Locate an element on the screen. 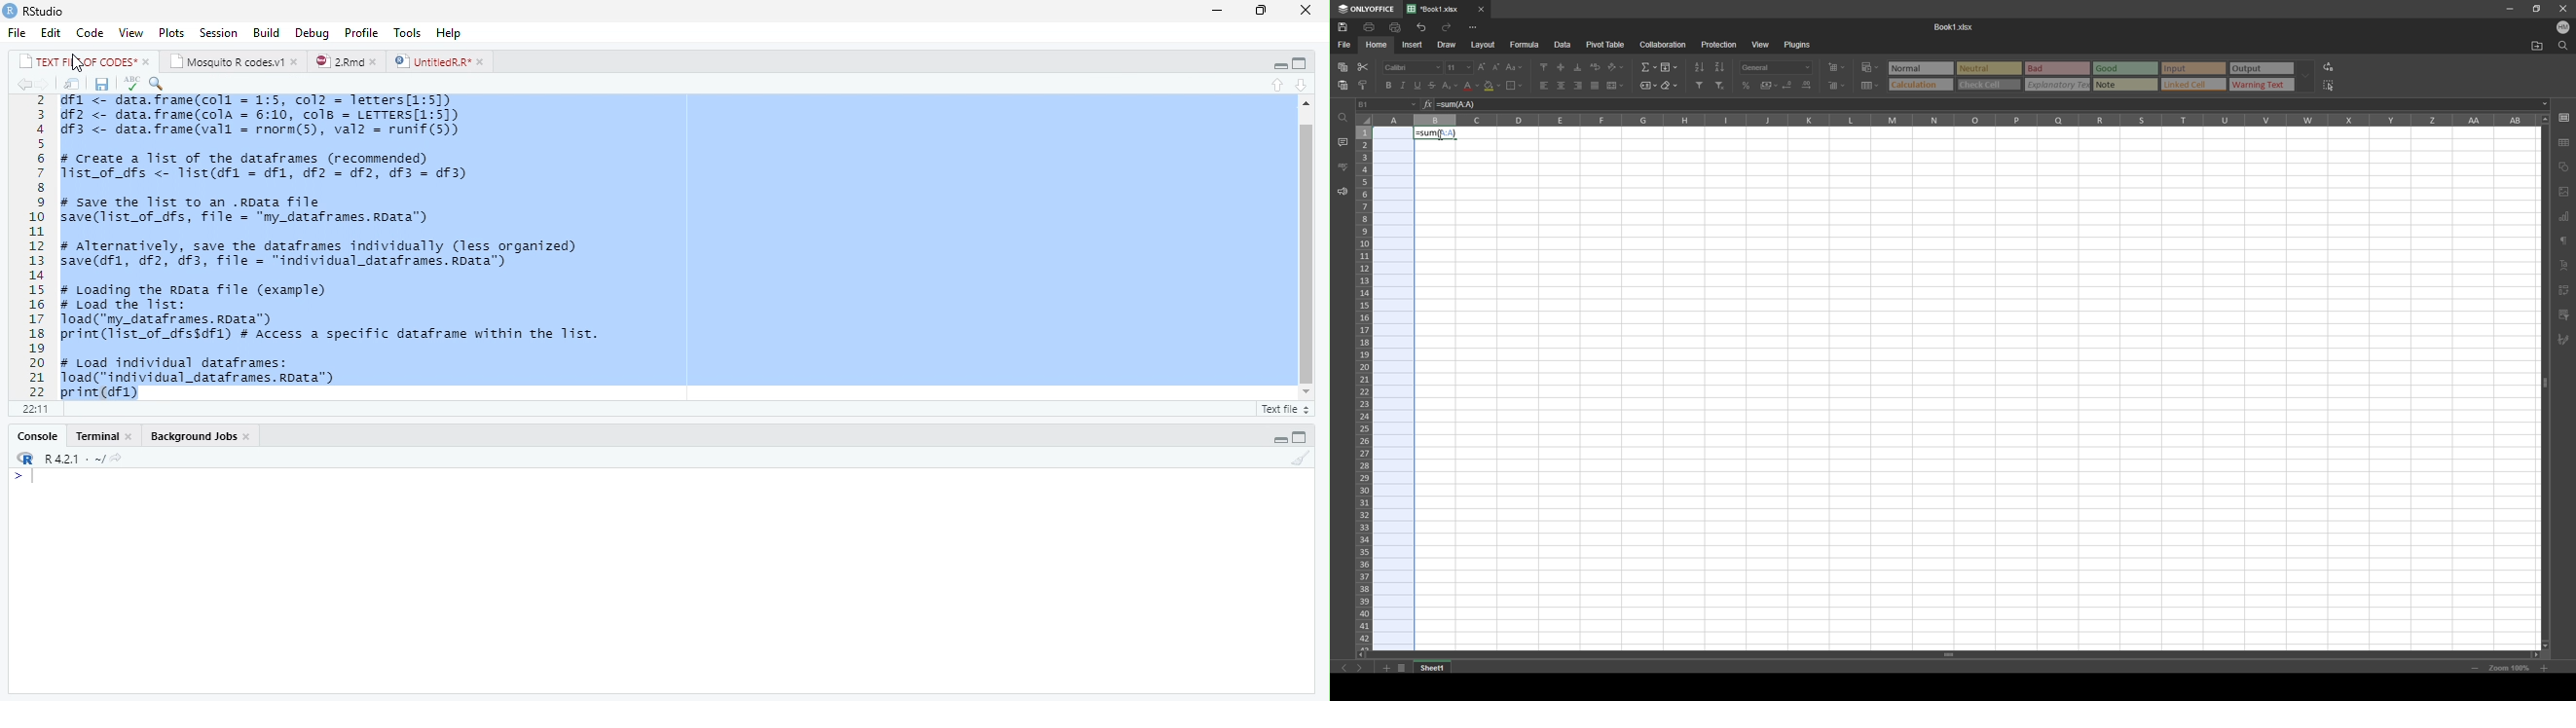 This screenshot has width=2576, height=728. Maximize is located at coordinates (1264, 10).